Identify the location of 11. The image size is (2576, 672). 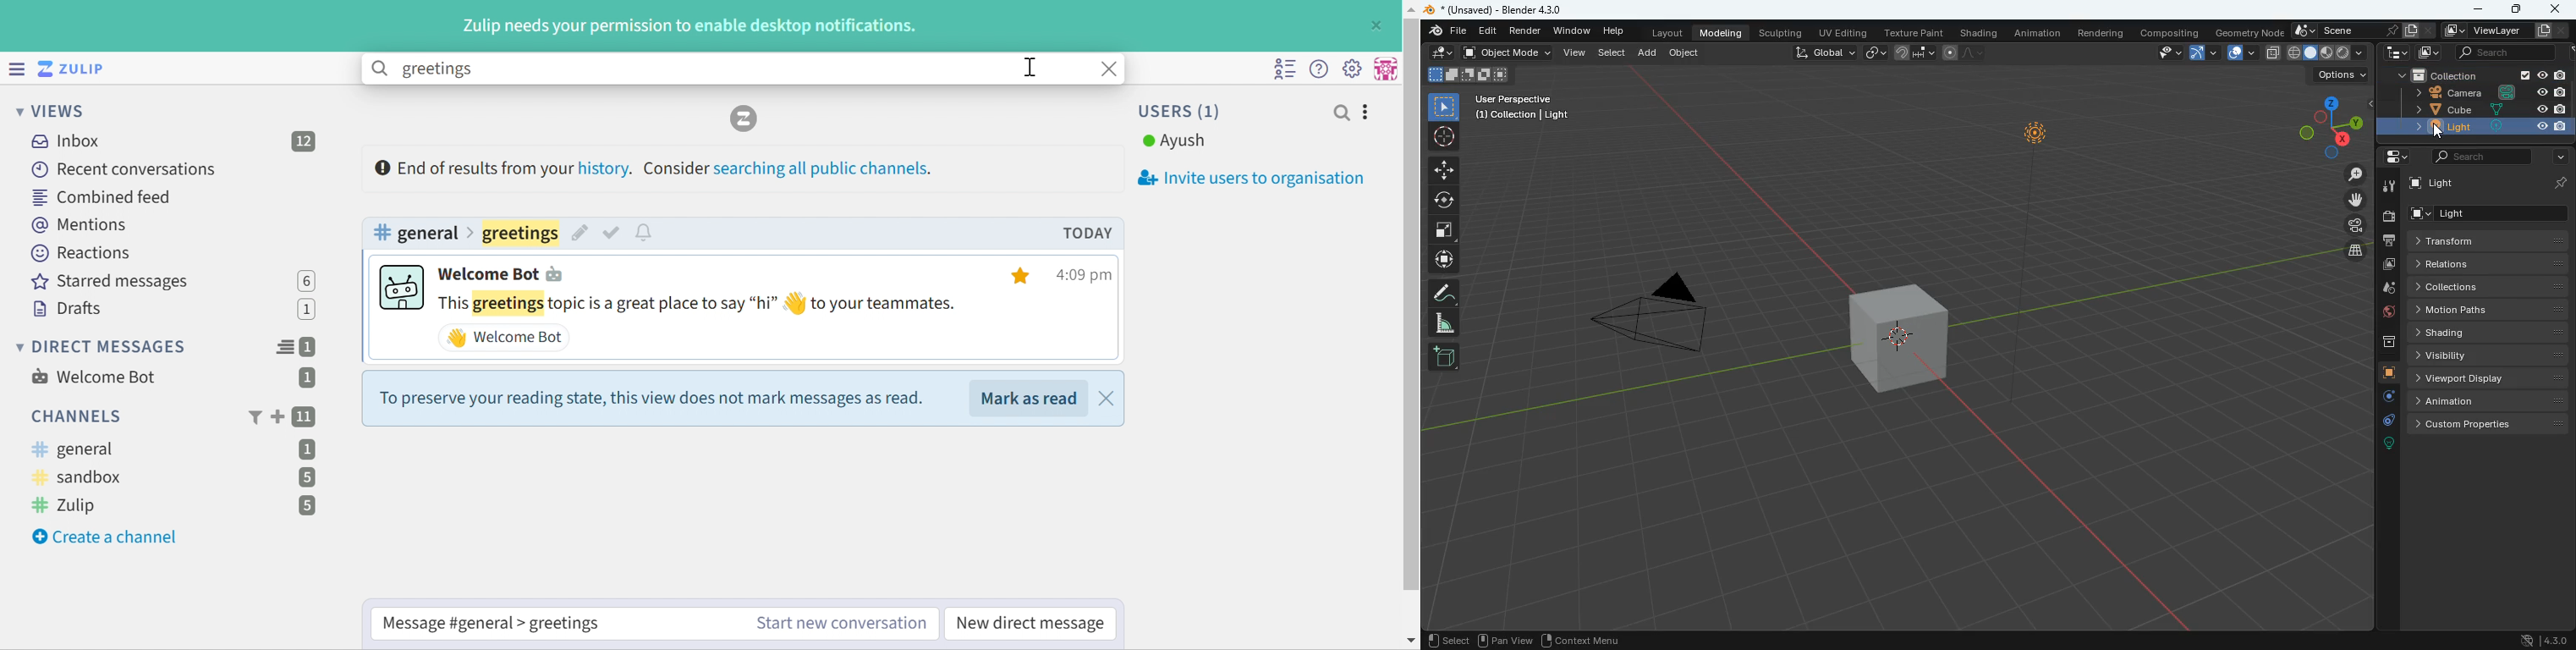
(306, 418).